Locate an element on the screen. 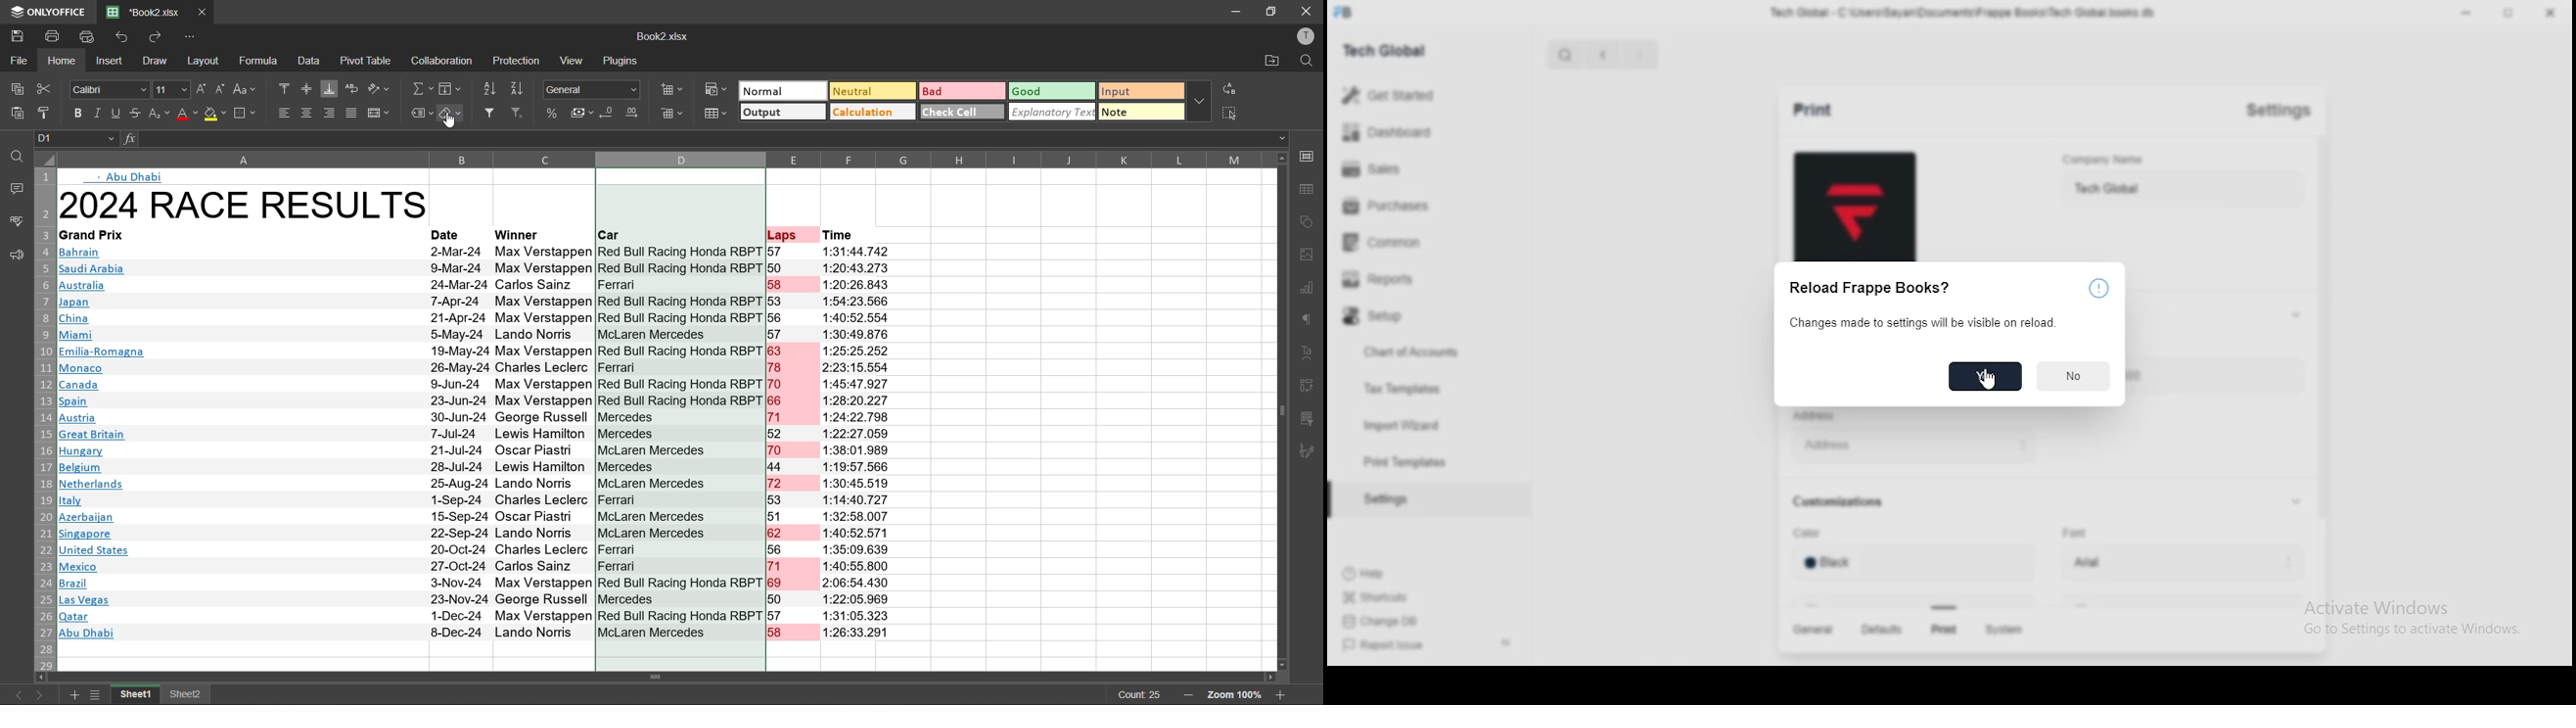 This screenshot has height=728, width=2576. setup  is located at coordinates (1404, 320).